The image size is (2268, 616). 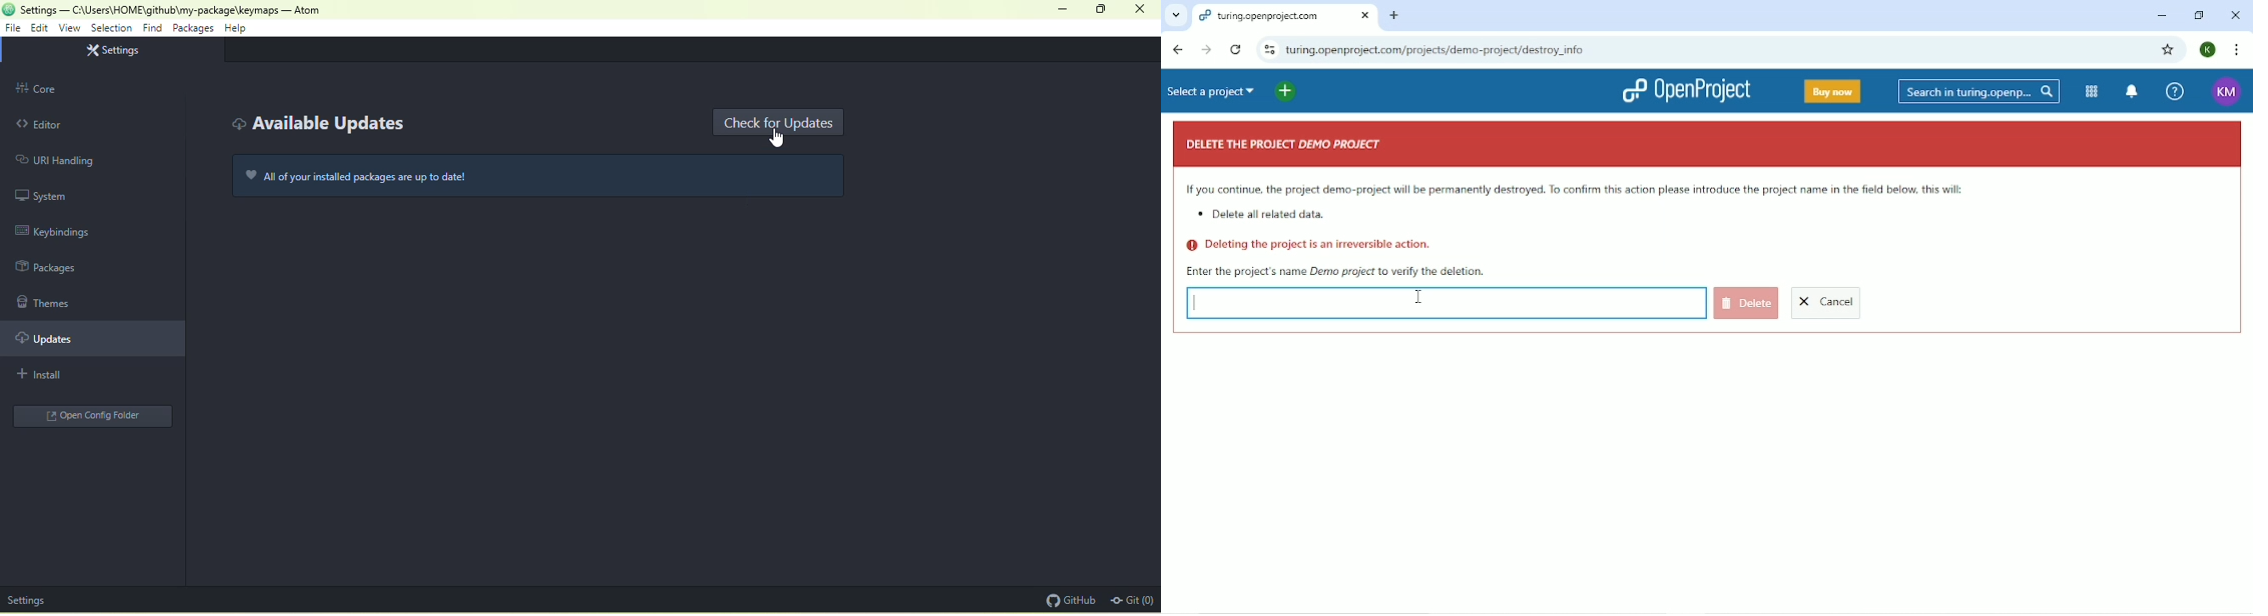 What do you see at coordinates (57, 270) in the screenshot?
I see `` at bounding box center [57, 270].